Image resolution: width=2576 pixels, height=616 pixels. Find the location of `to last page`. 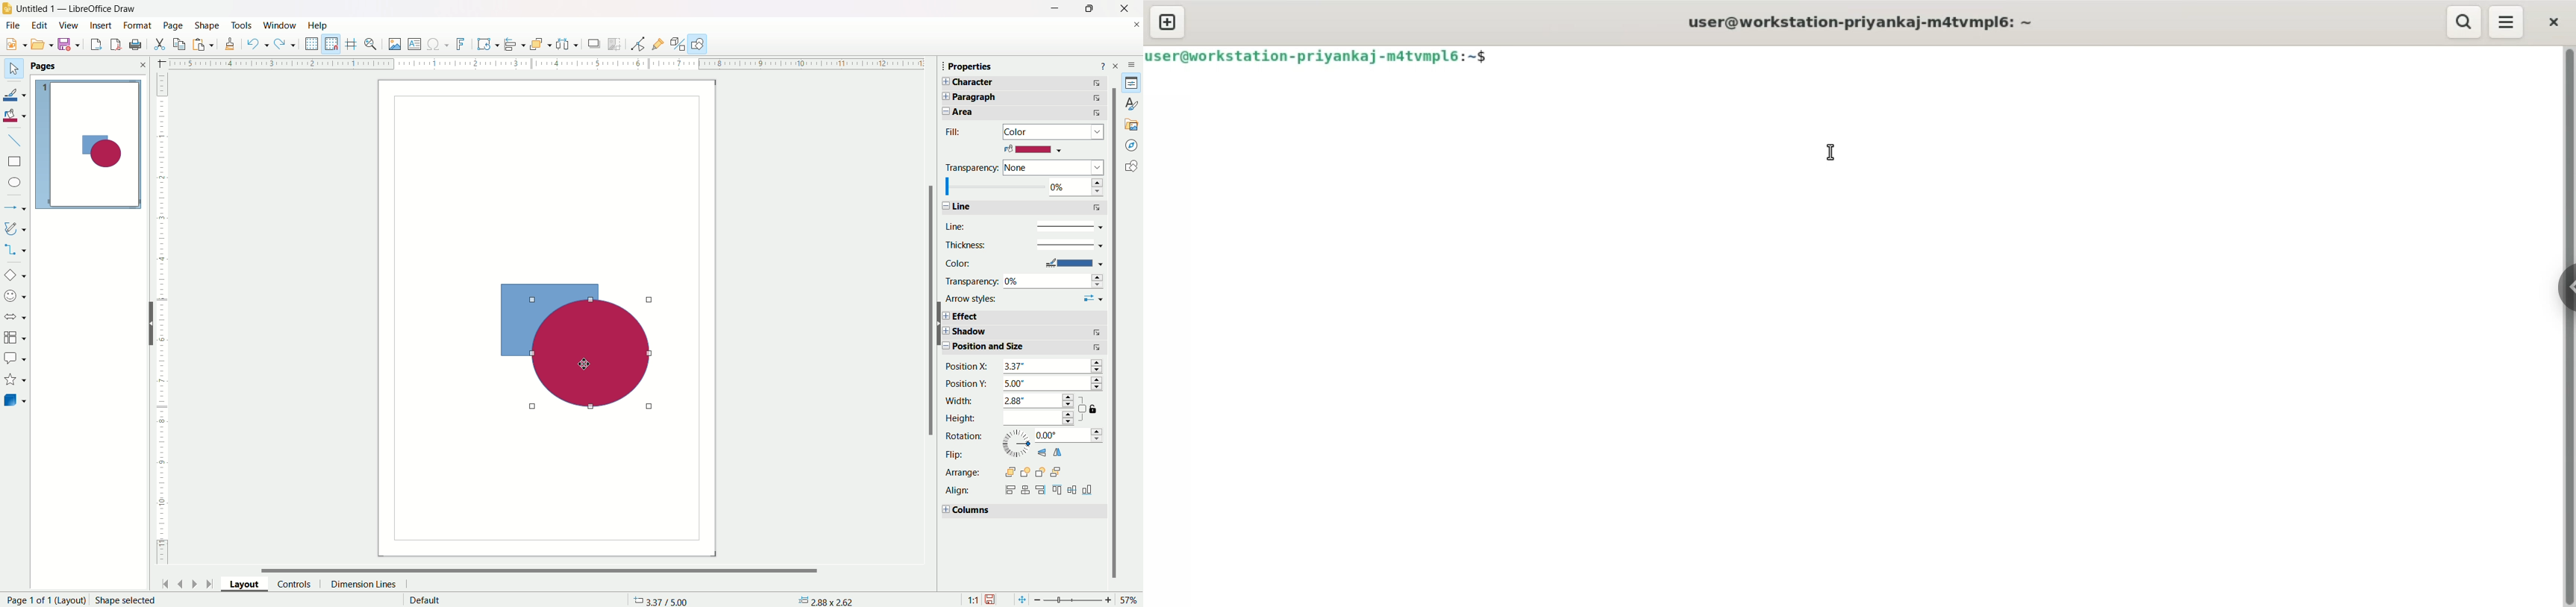

to last page is located at coordinates (209, 585).